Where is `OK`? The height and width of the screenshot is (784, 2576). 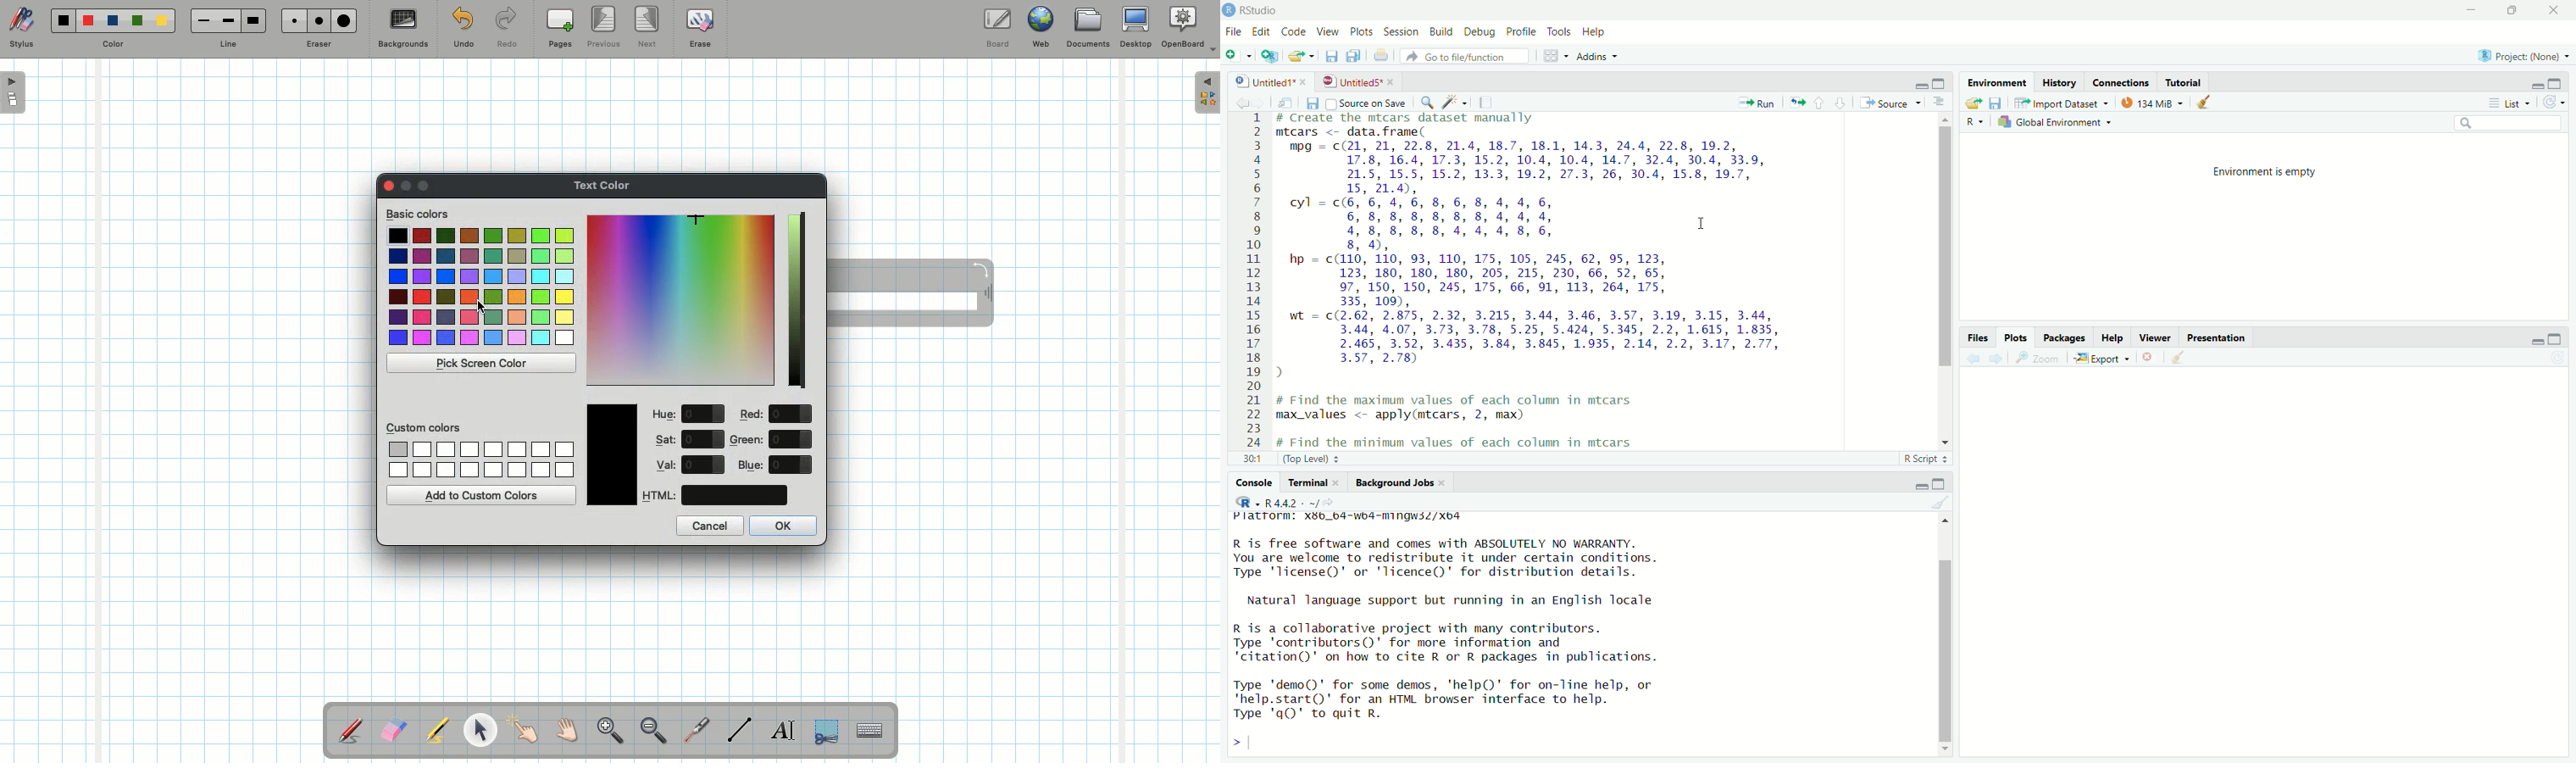
OK is located at coordinates (780, 526).